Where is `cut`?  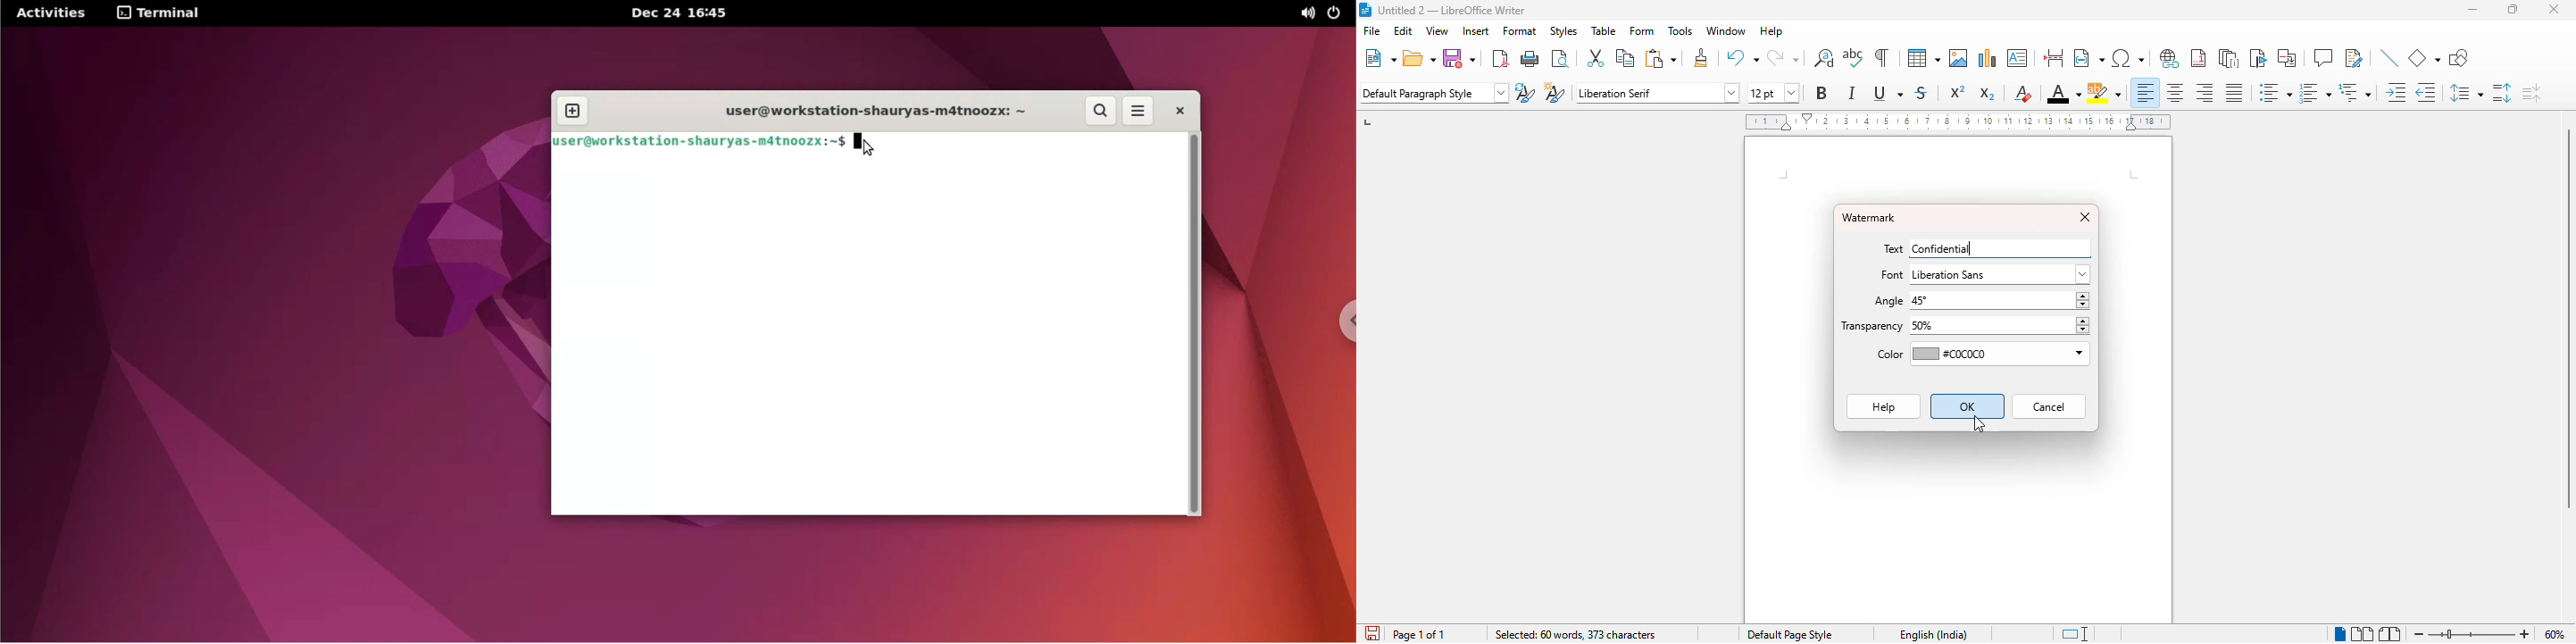
cut is located at coordinates (1595, 57).